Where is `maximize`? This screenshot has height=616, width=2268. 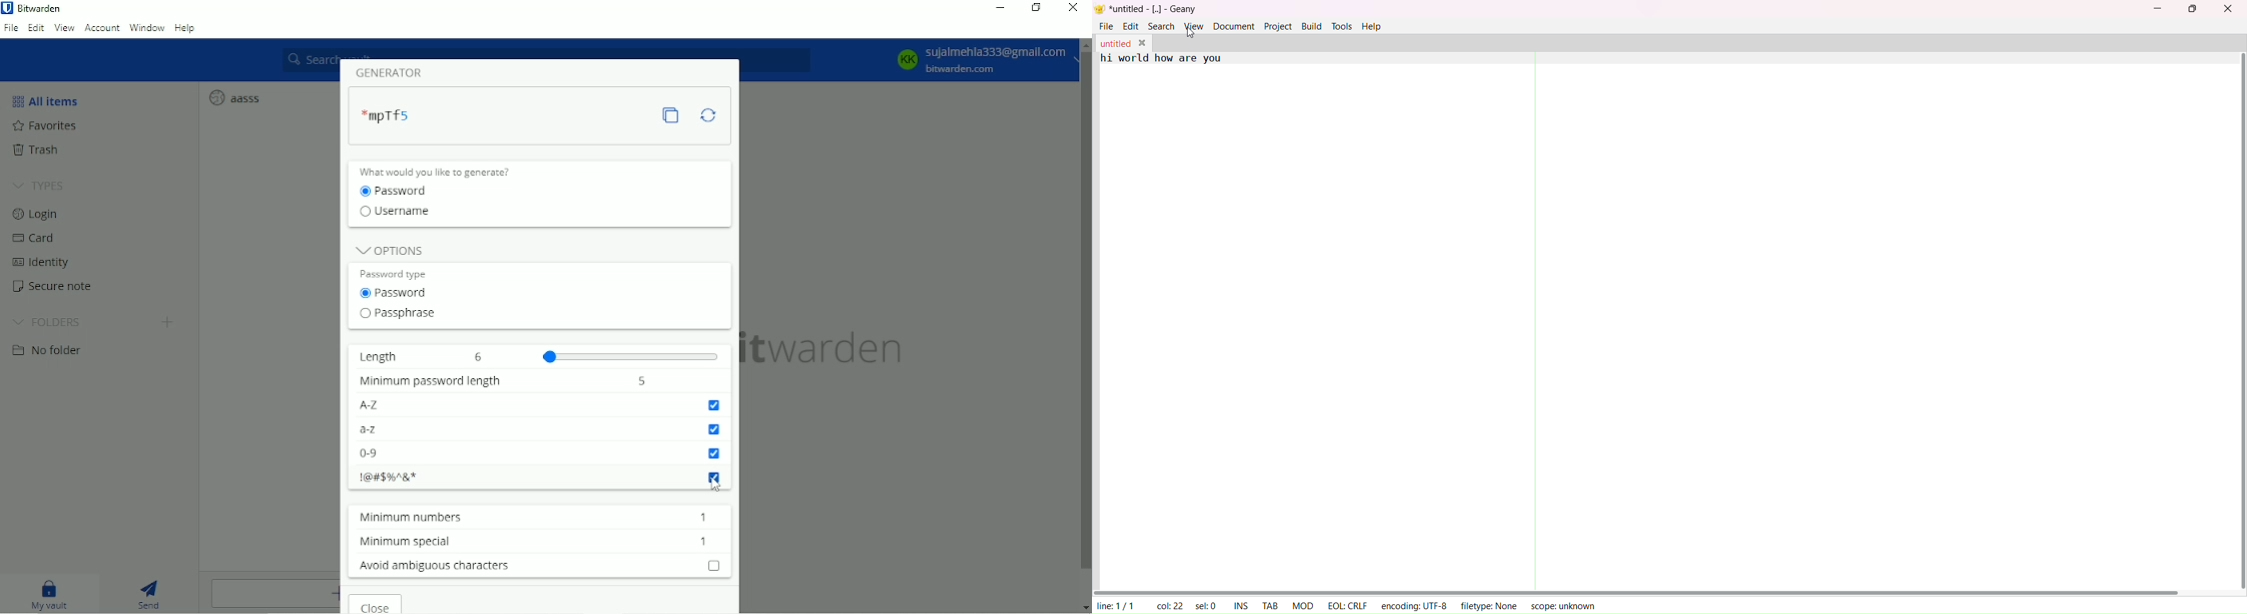
maximize is located at coordinates (2194, 9).